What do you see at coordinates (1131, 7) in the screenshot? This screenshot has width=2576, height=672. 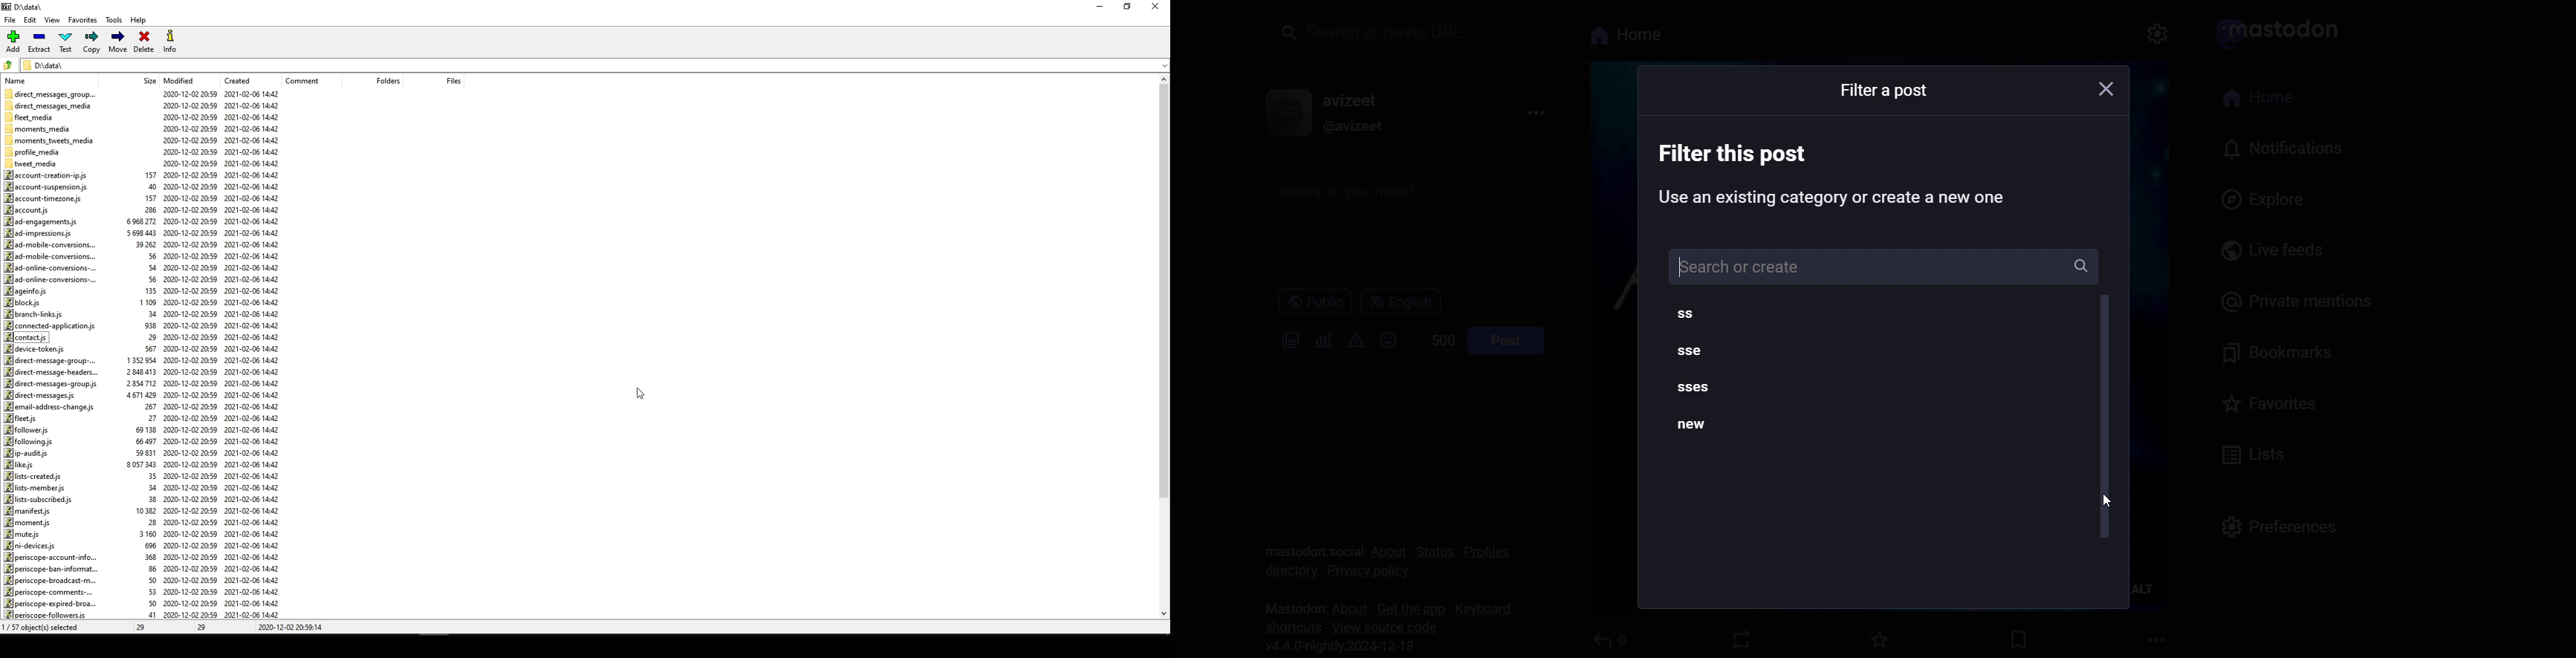 I see `restore down` at bounding box center [1131, 7].